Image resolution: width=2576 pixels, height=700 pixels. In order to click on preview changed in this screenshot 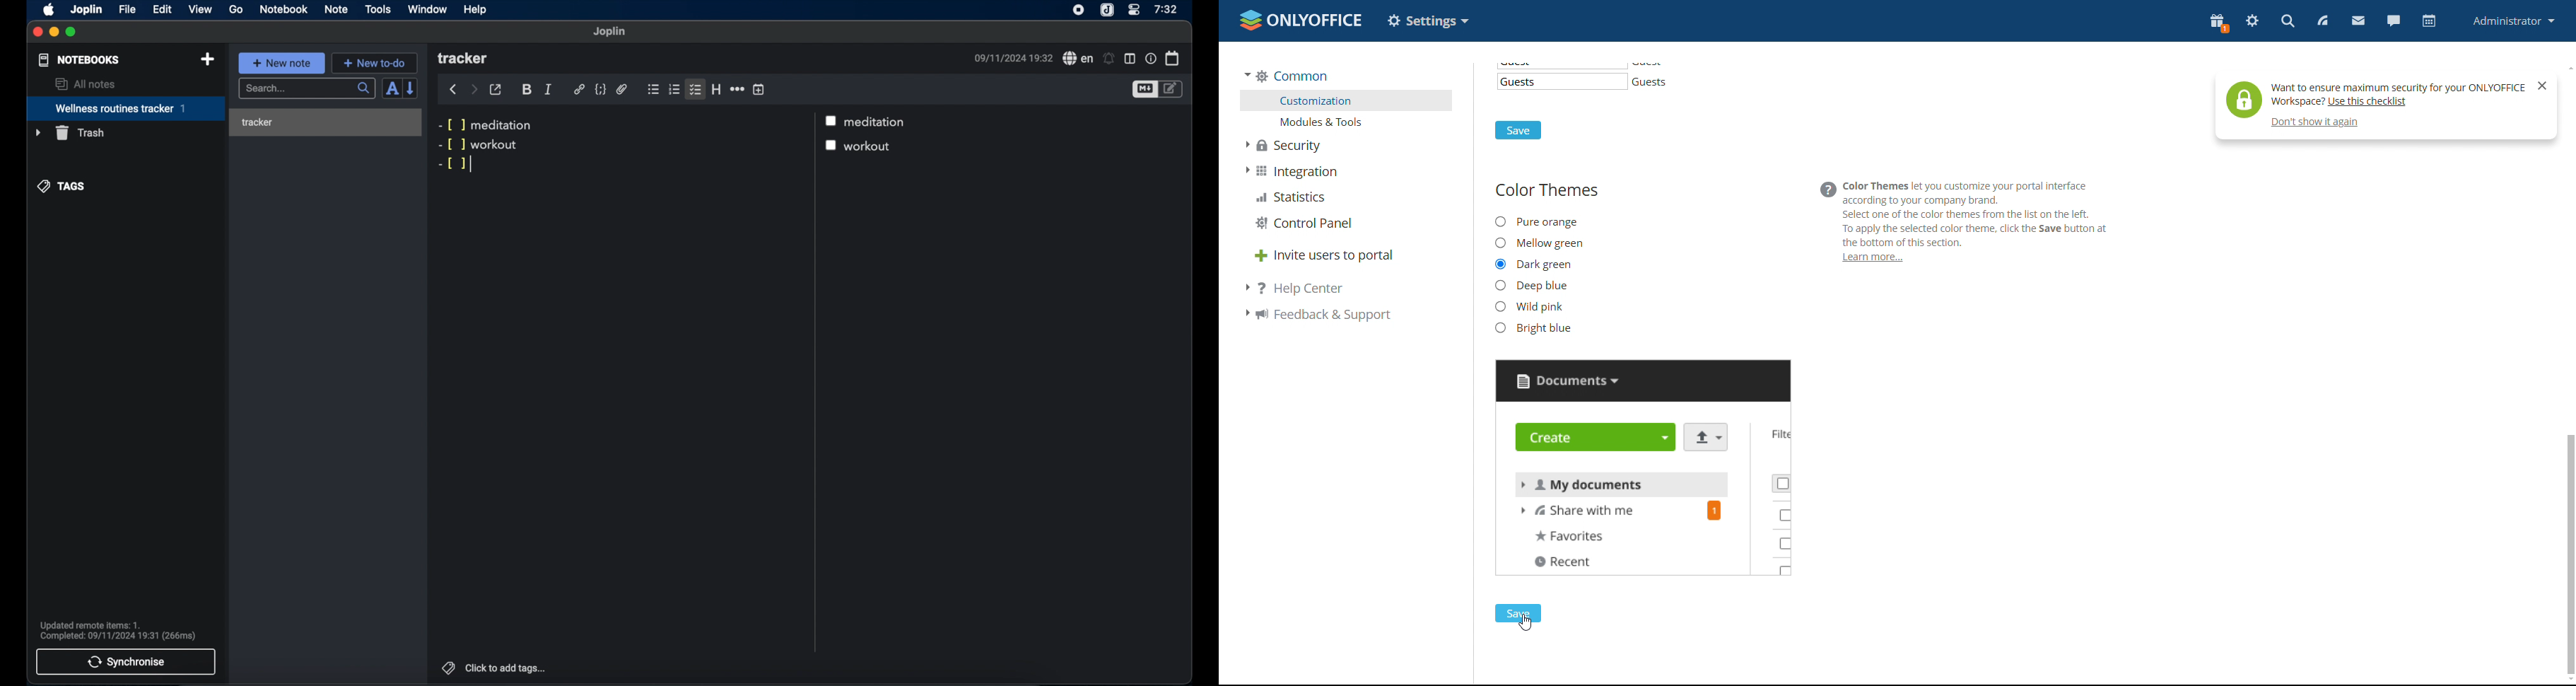, I will do `click(1644, 467)`.